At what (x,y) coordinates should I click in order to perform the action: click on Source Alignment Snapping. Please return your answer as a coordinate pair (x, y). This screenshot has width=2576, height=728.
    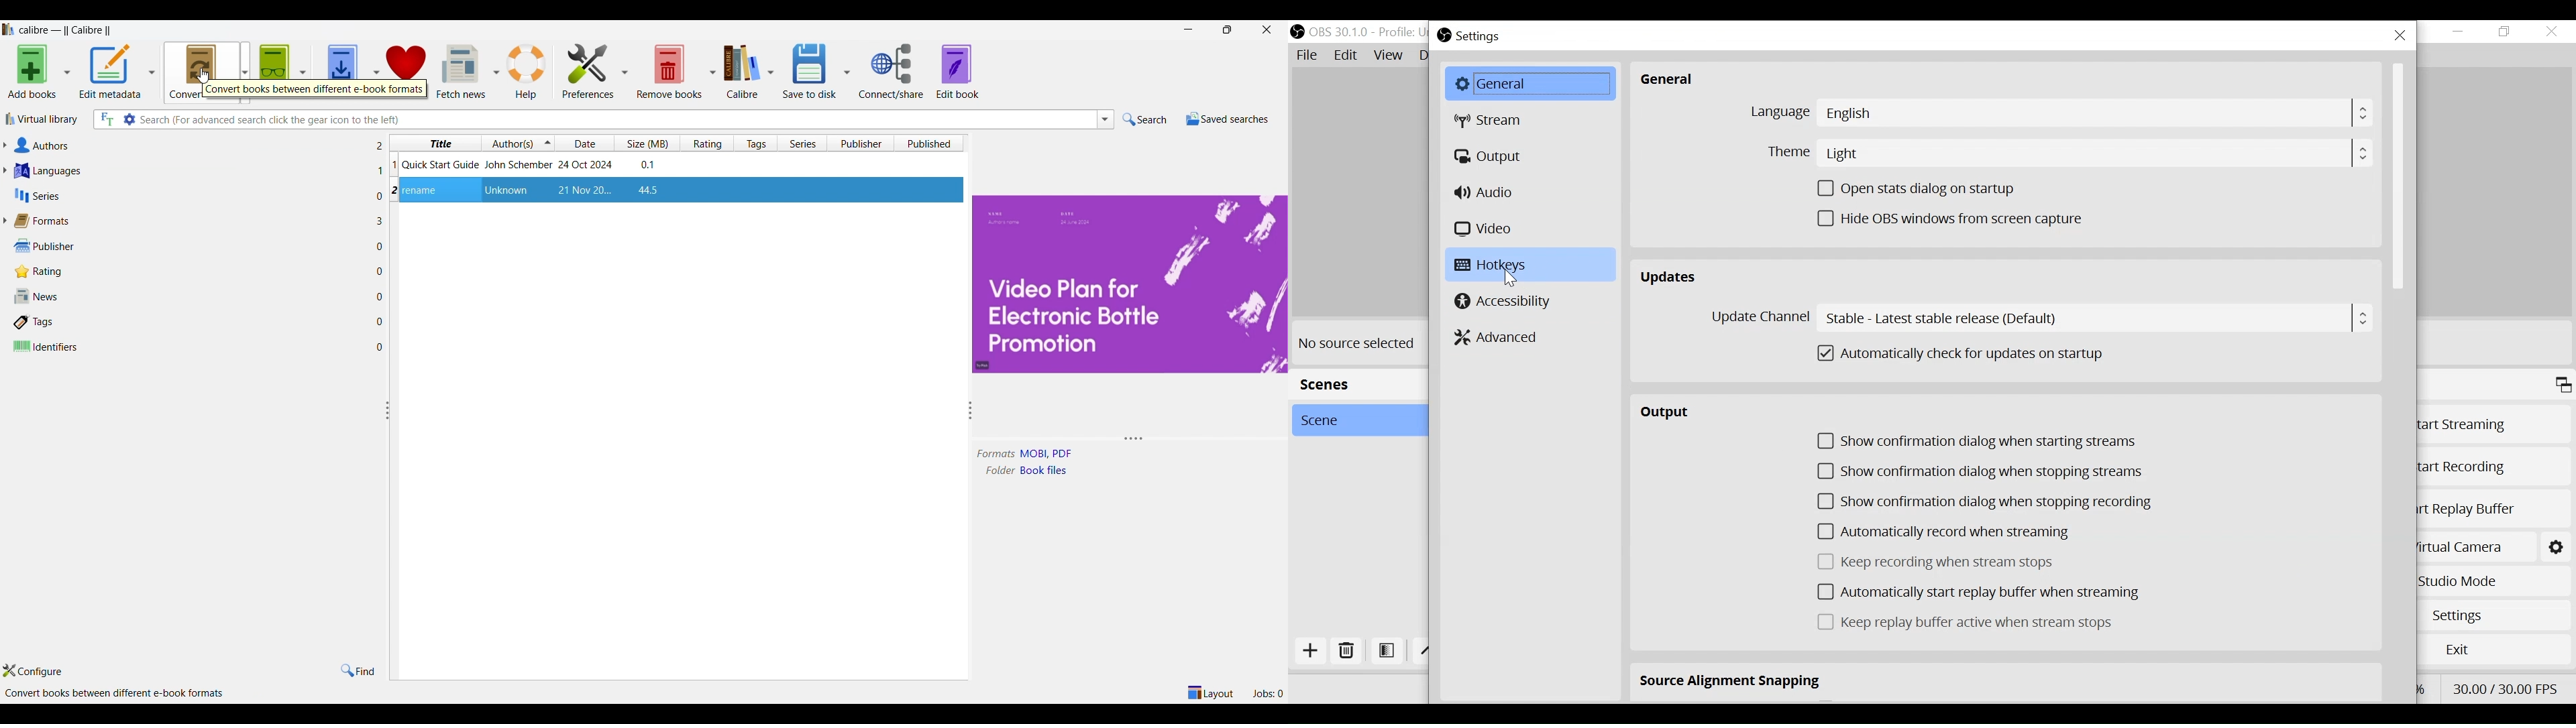
    Looking at the image, I should click on (1731, 682).